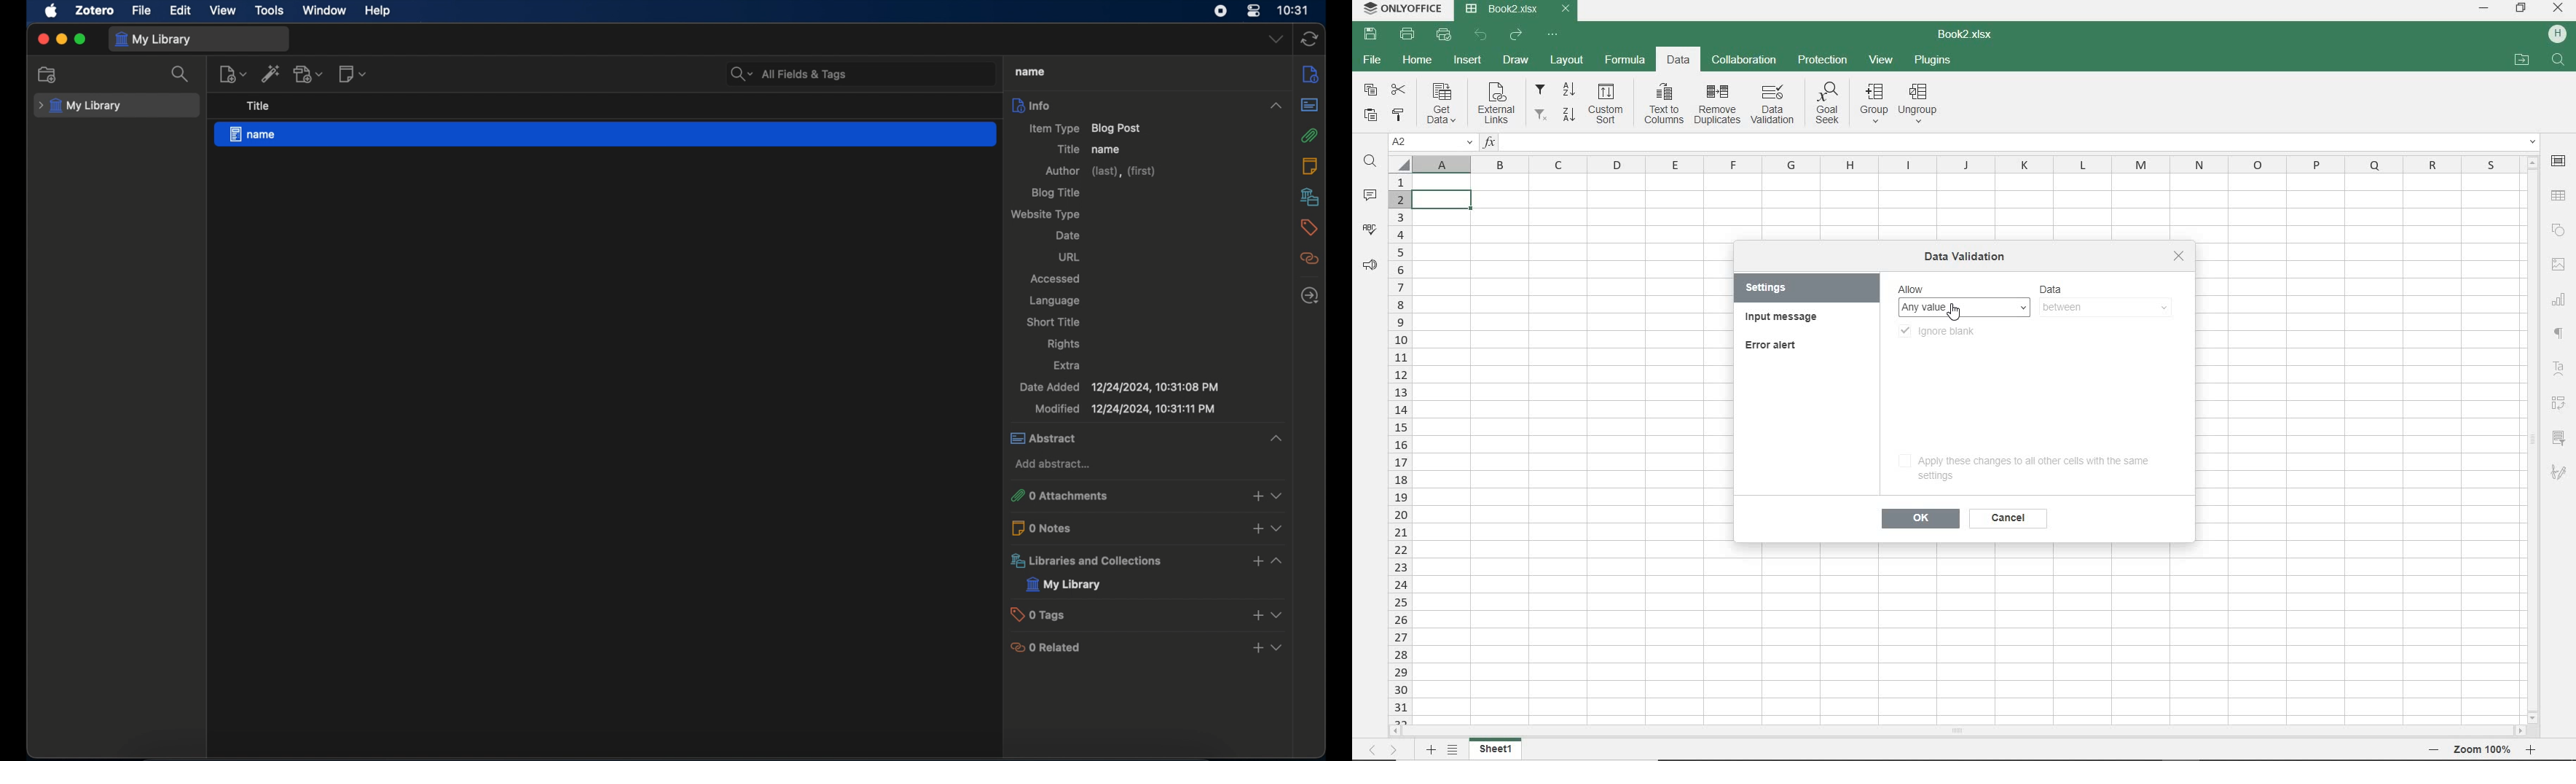  Describe the element at coordinates (1916, 289) in the screenshot. I see `allow` at that location.